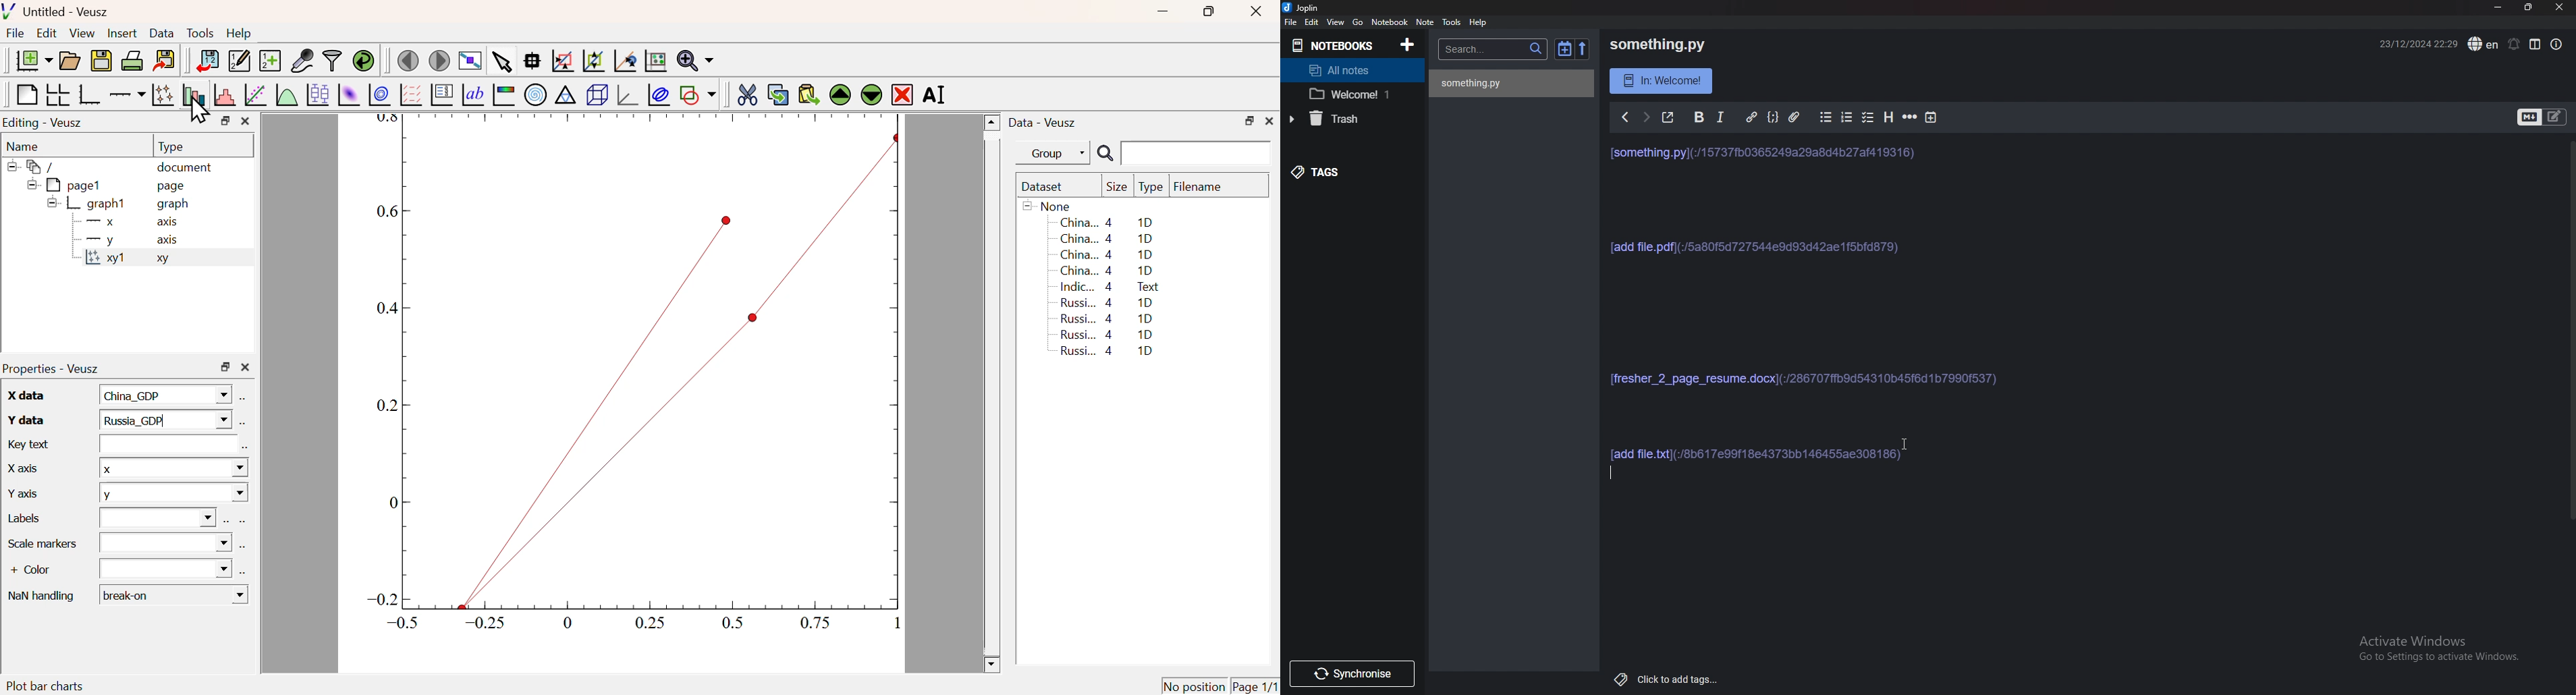 Image resolution: width=2576 pixels, height=700 pixels. Describe the element at coordinates (1270, 119) in the screenshot. I see `Close` at that location.